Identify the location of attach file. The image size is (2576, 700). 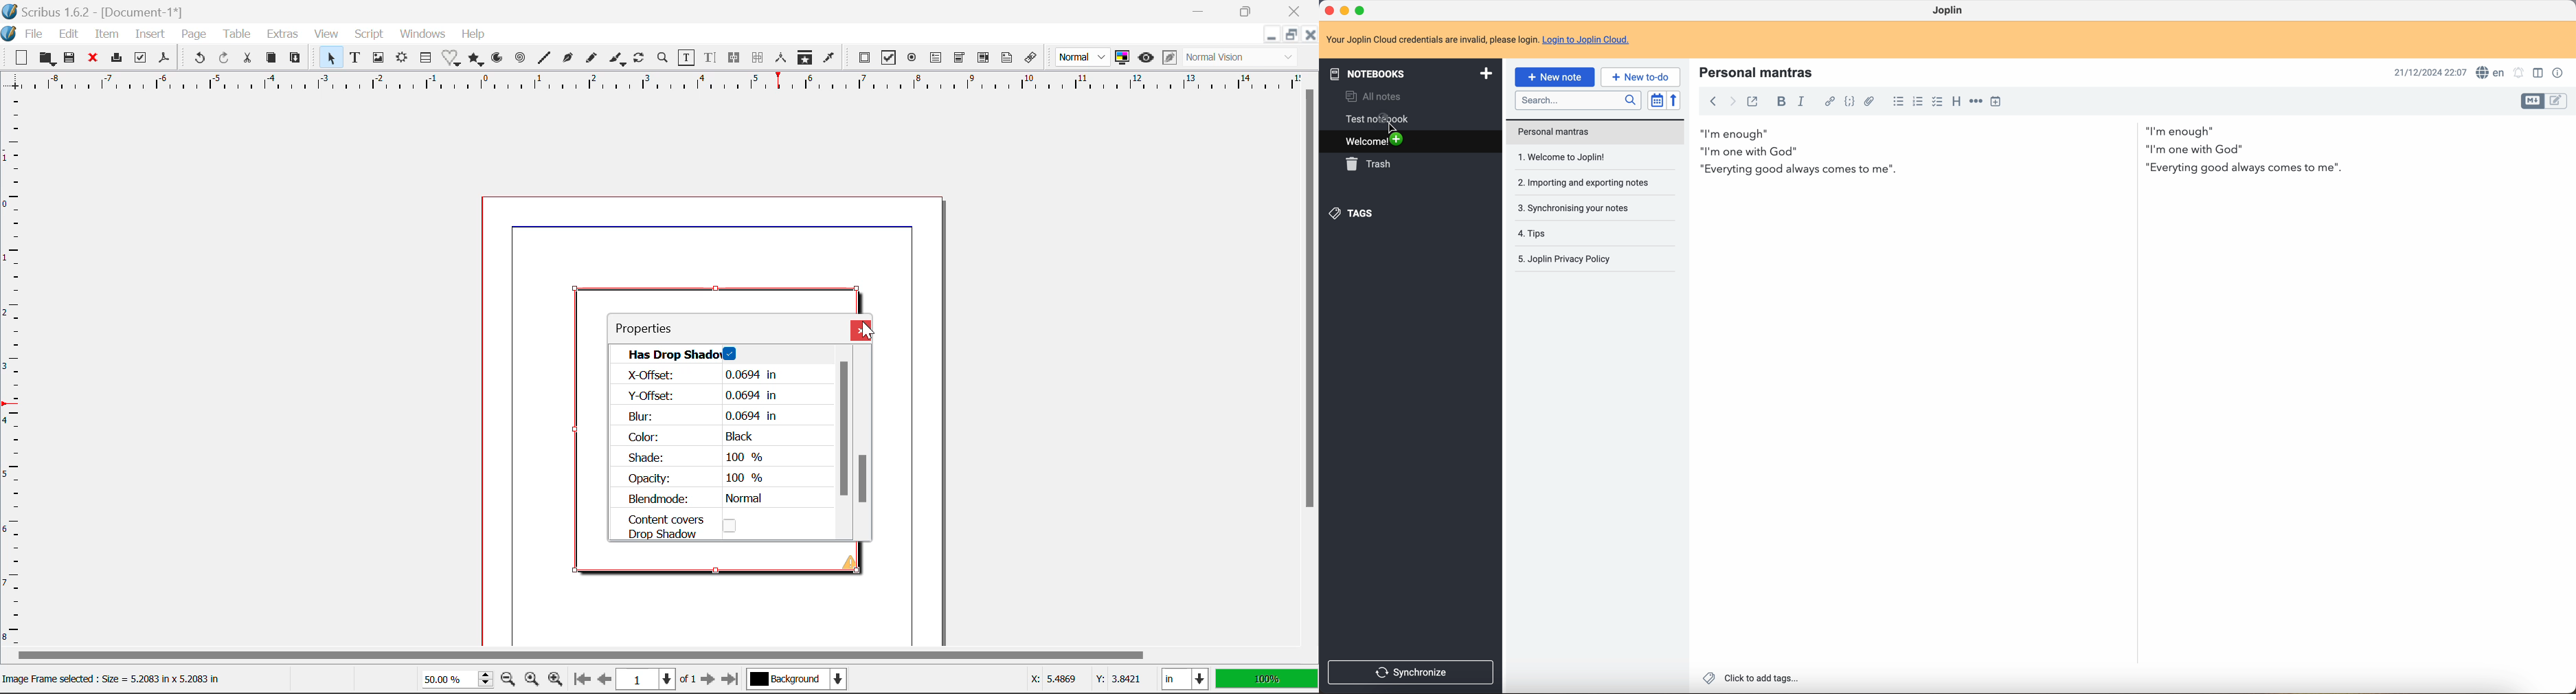
(1871, 102).